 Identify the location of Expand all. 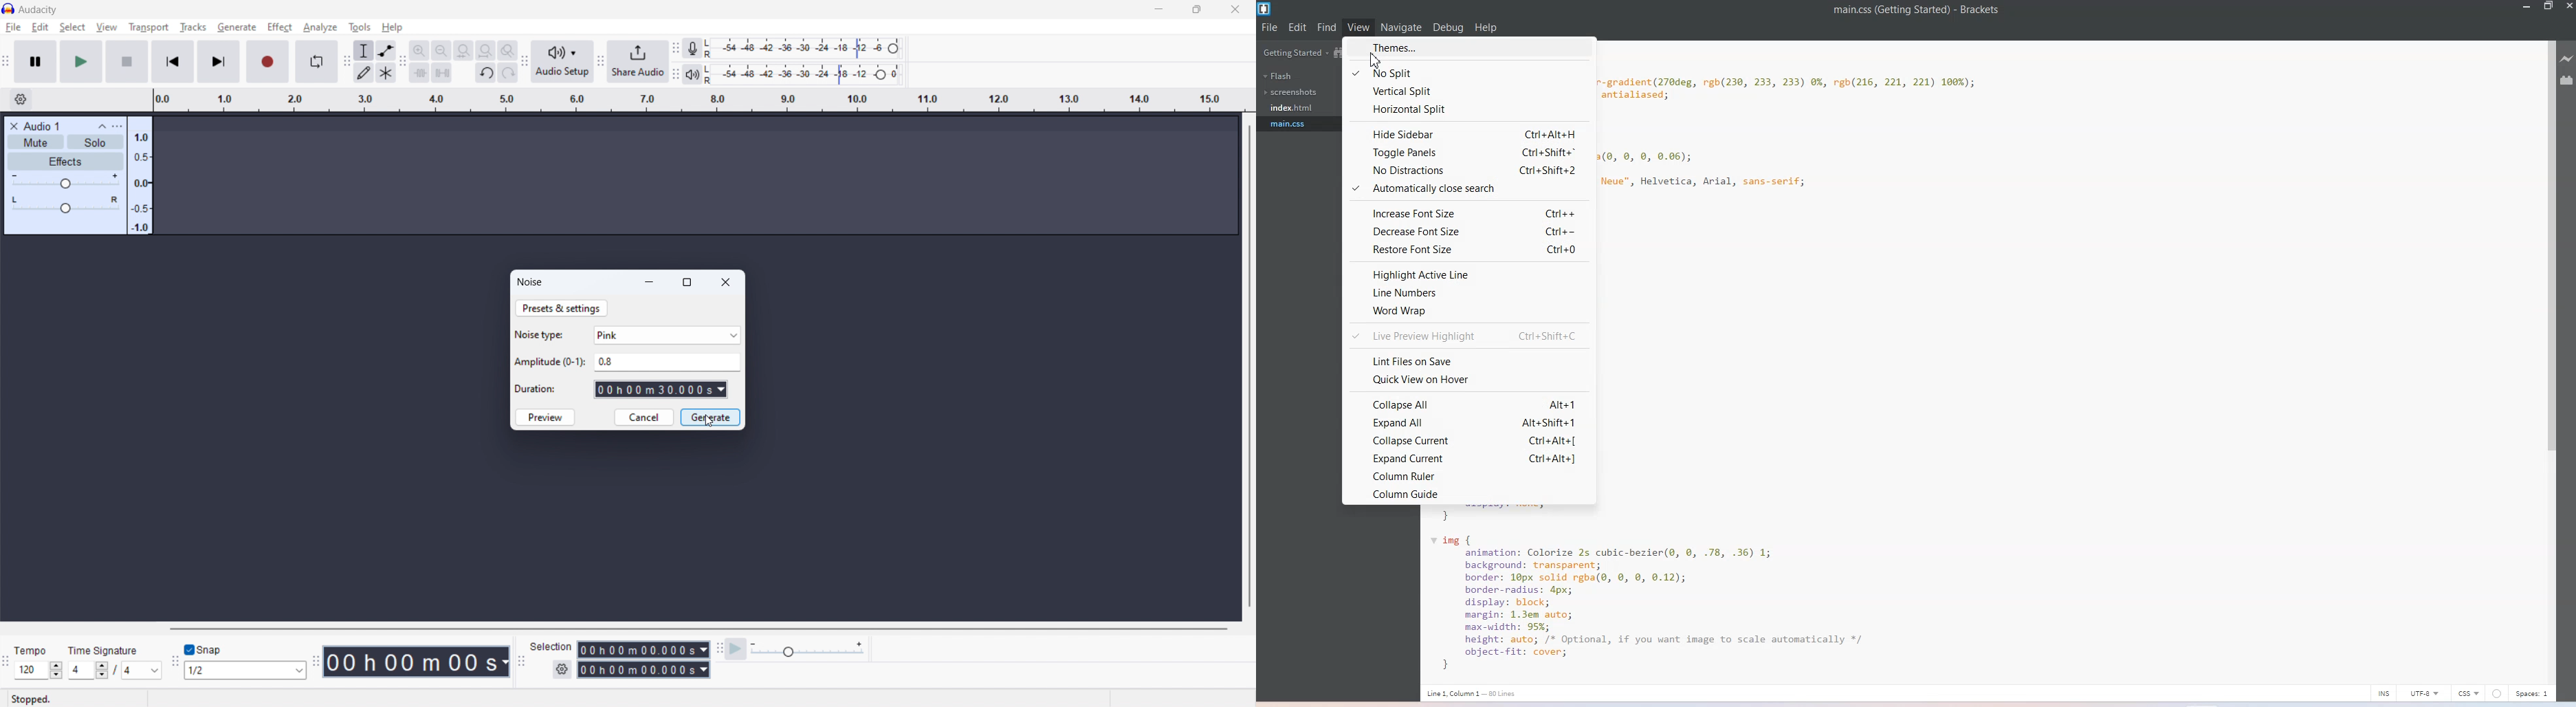
(1469, 423).